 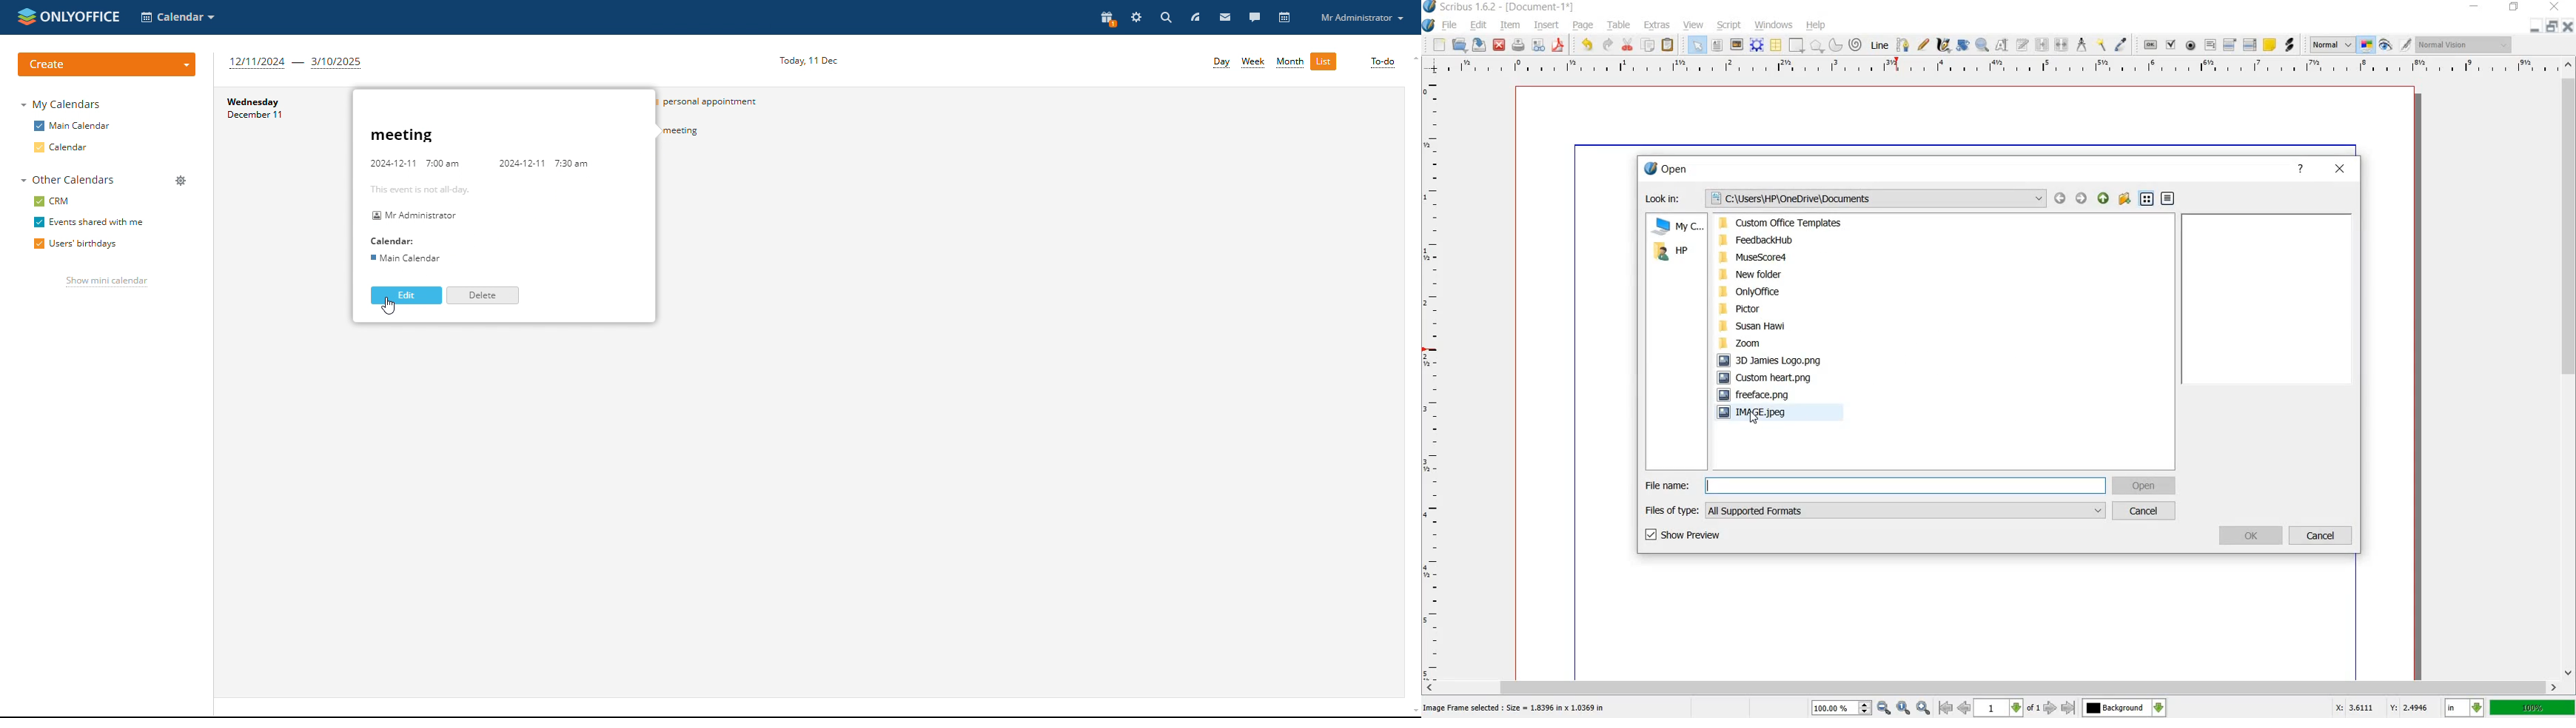 I want to click on event, so click(x=728, y=132).